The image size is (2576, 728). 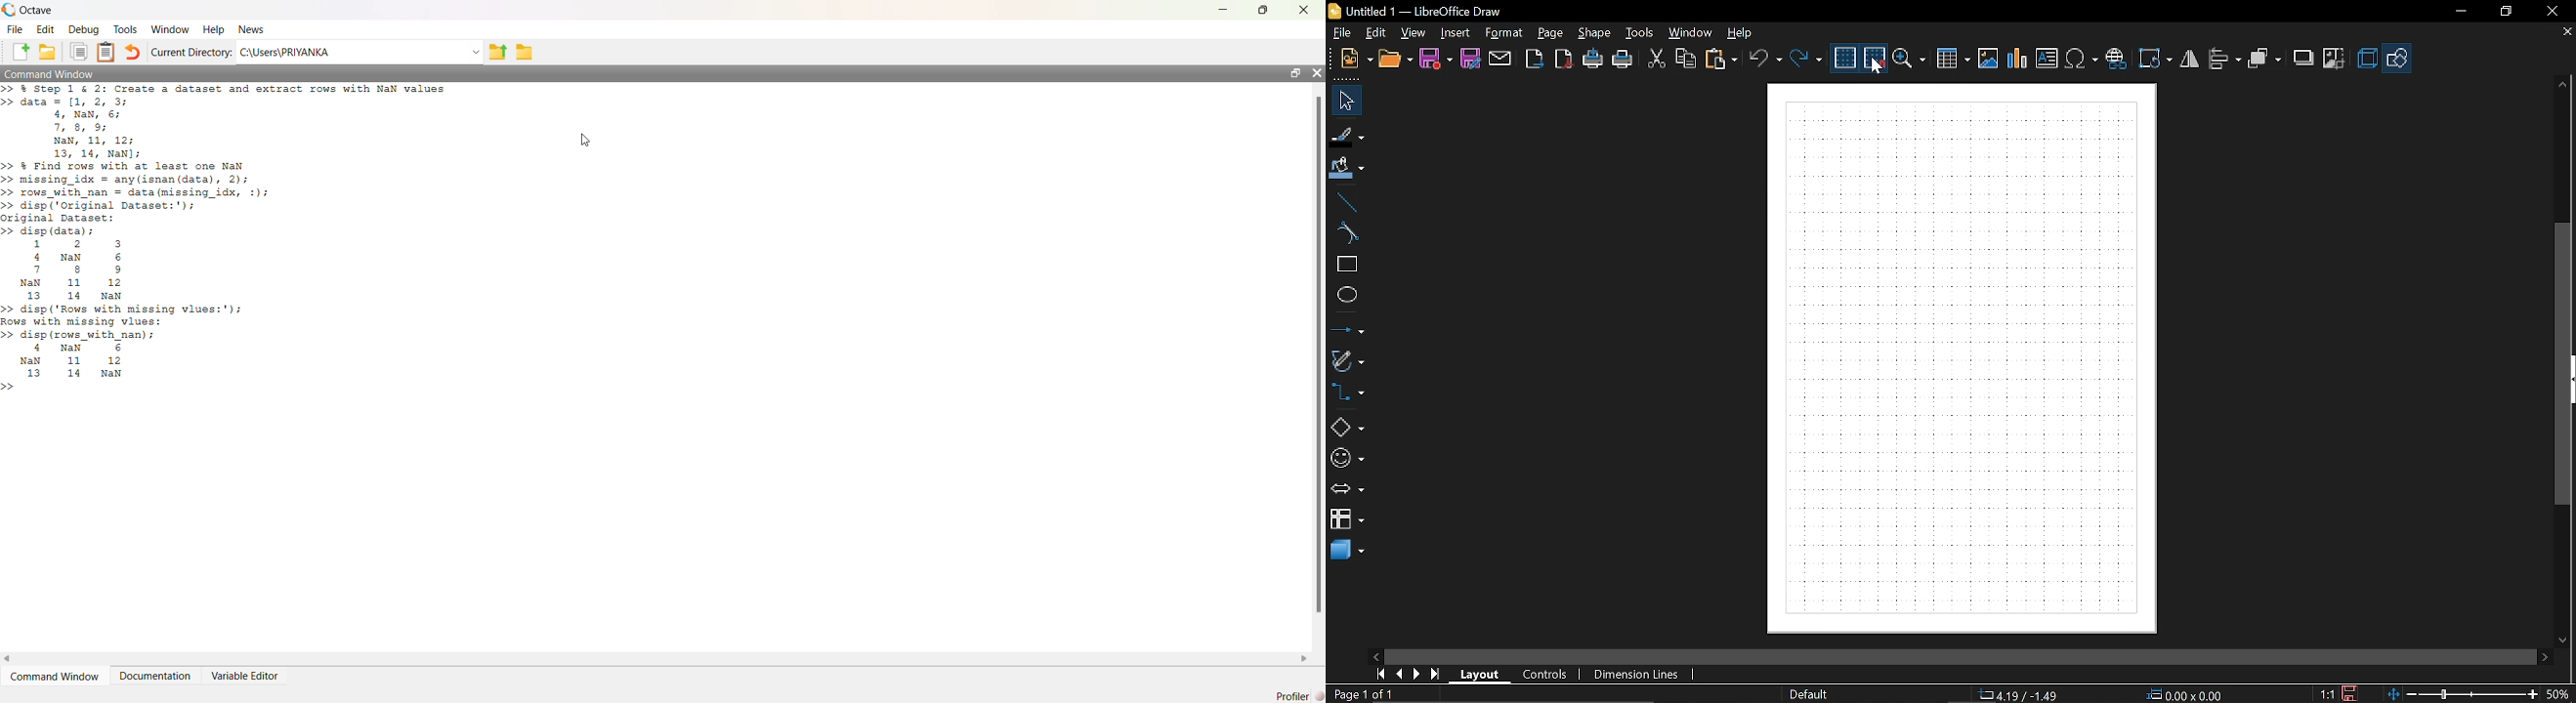 I want to click on maximize, so click(x=2509, y=11).